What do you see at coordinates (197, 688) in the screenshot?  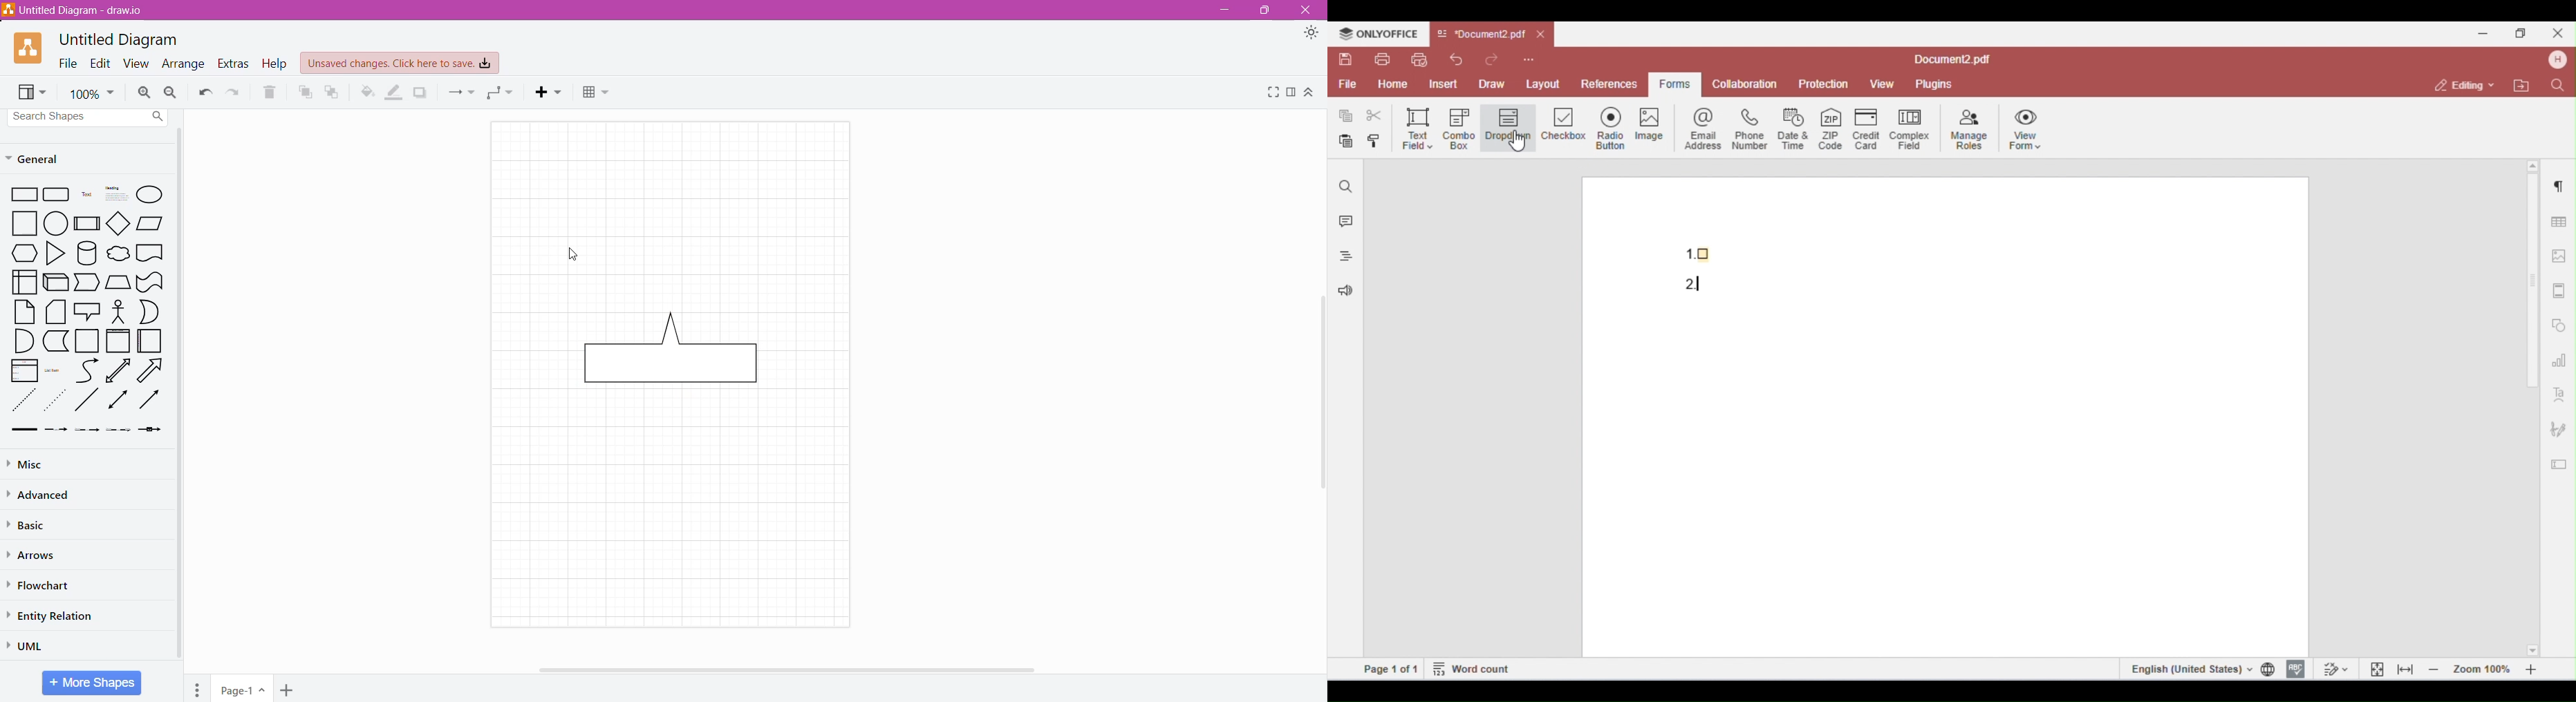 I see `Pages` at bounding box center [197, 688].